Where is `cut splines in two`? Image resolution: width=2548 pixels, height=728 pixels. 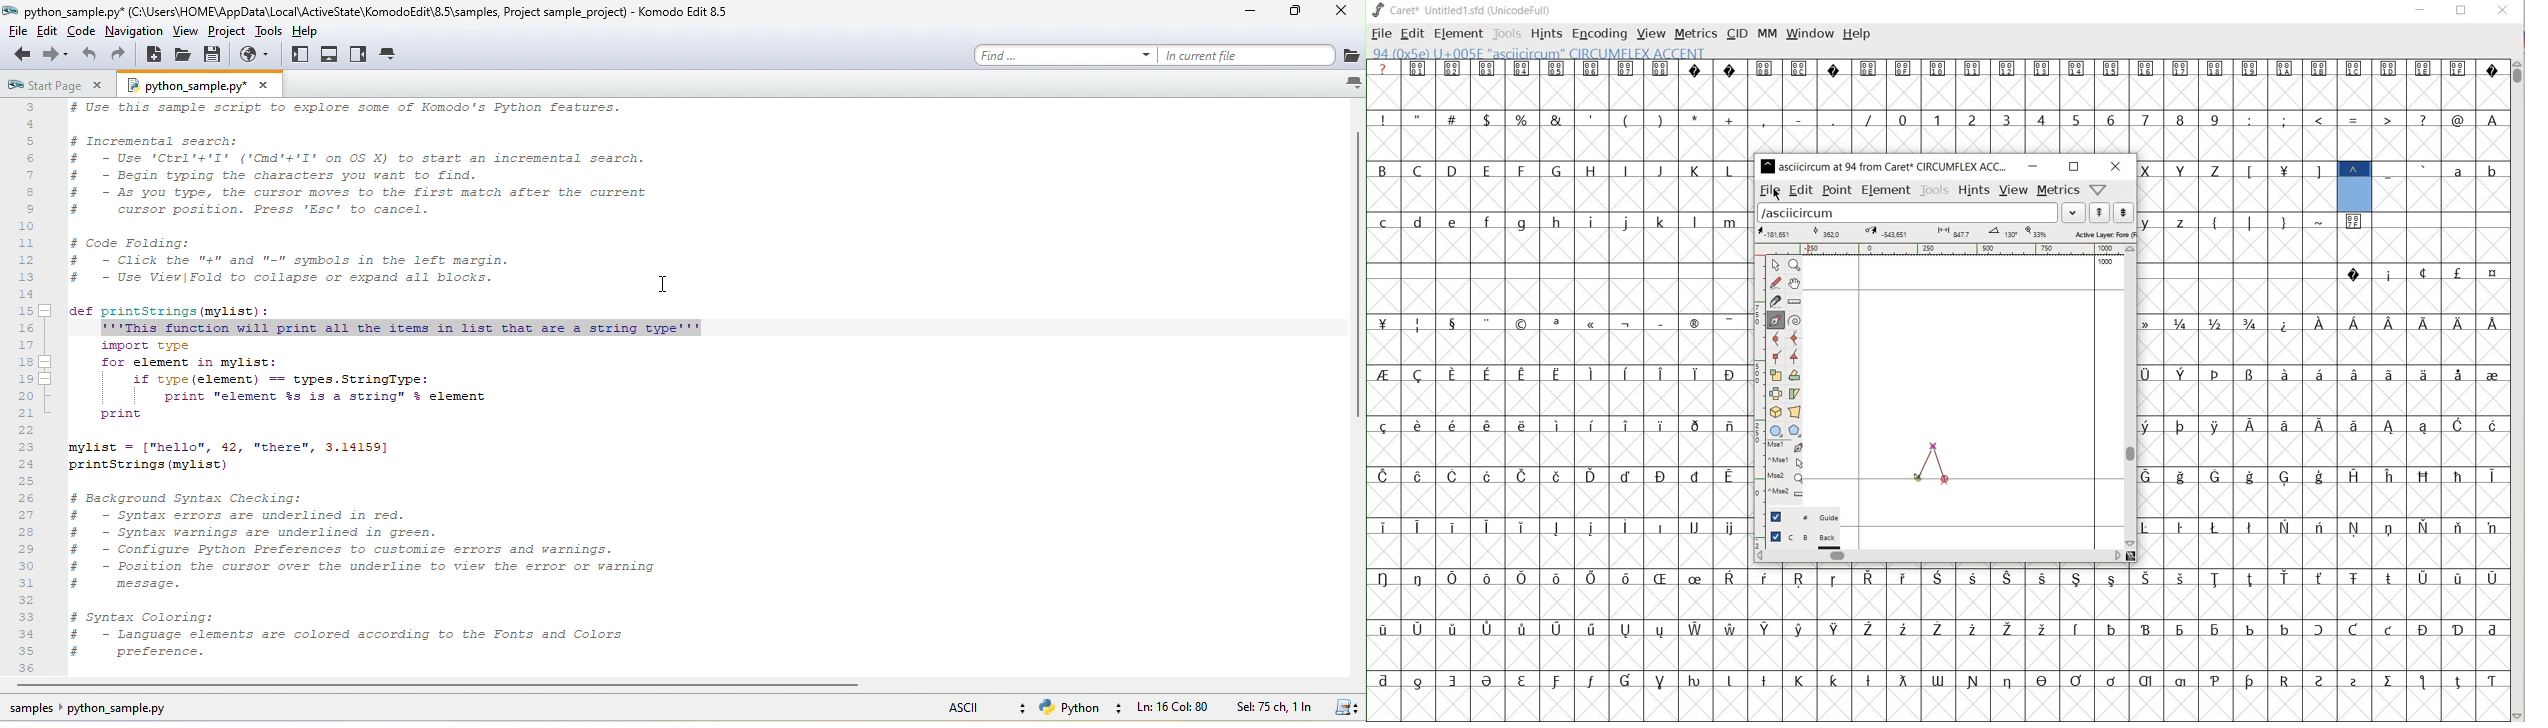 cut splines in two is located at coordinates (1774, 302).